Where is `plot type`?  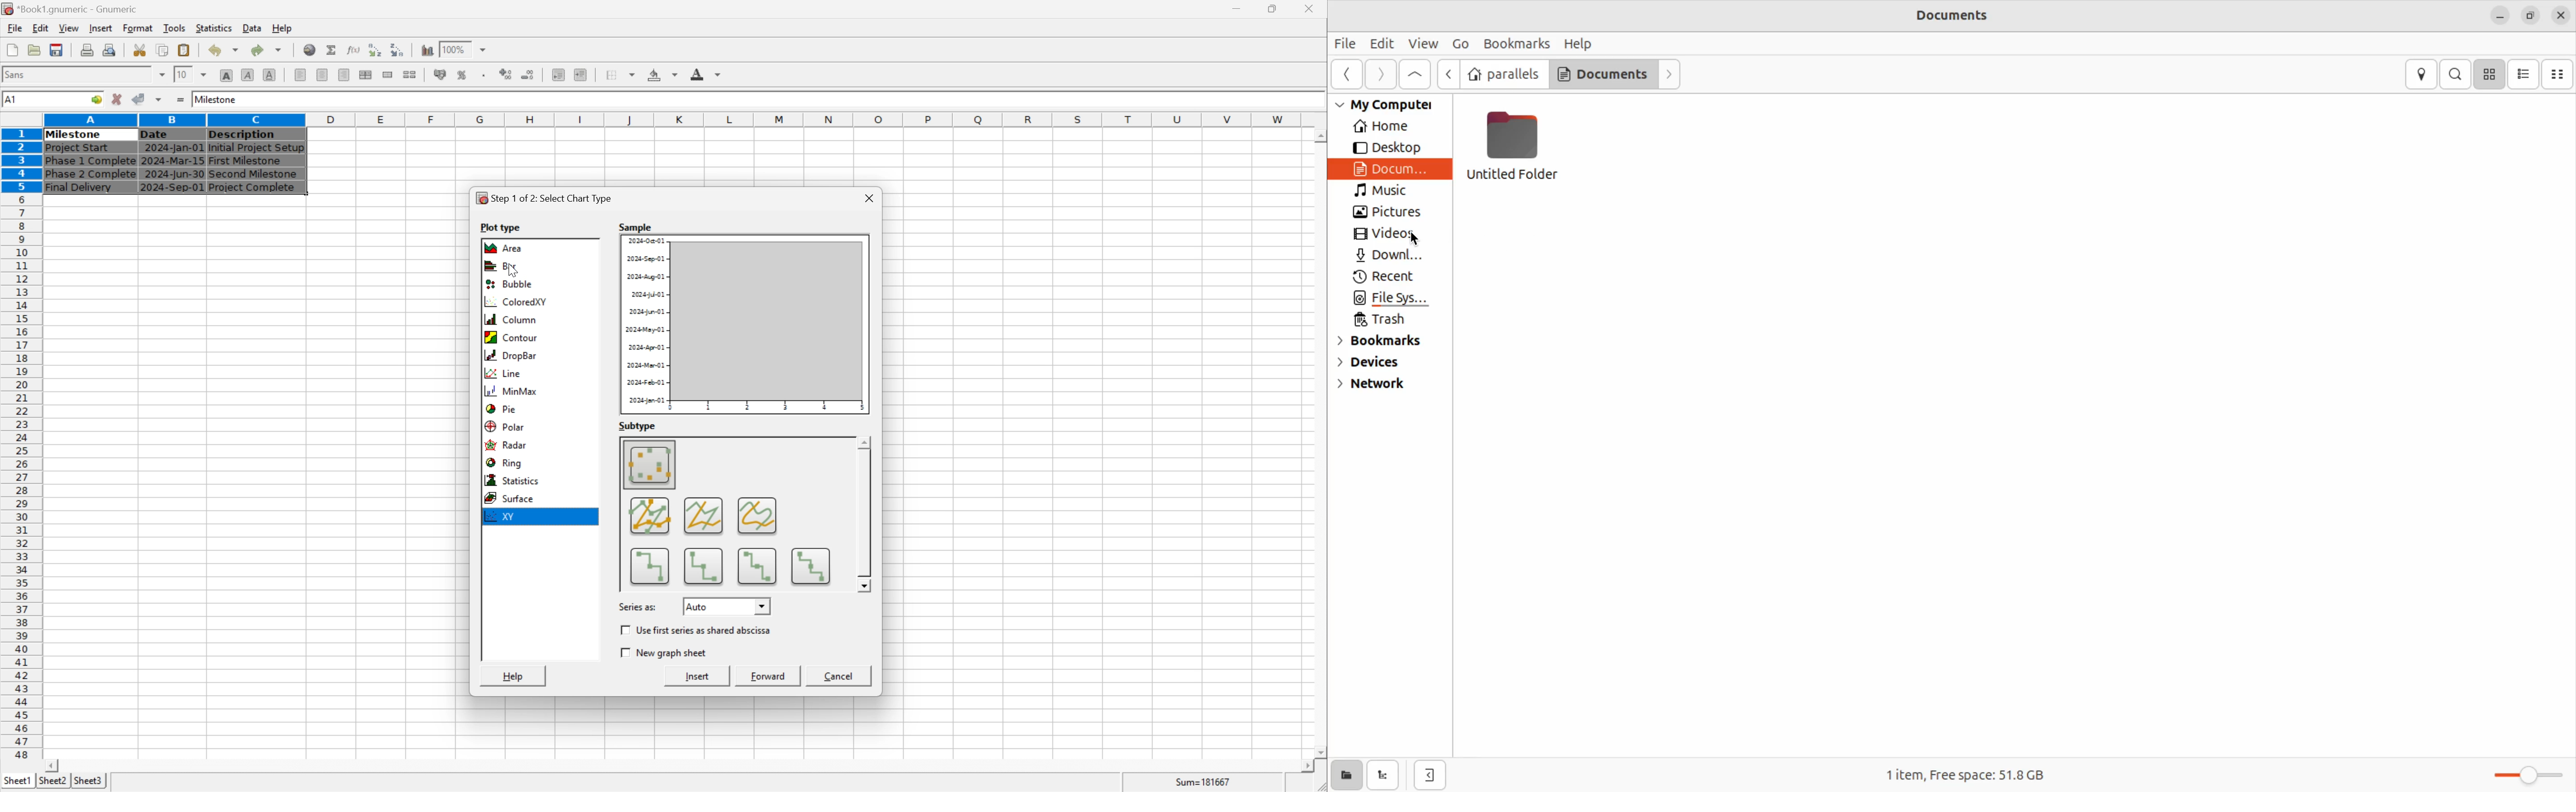
plot type is located at coordinates (502, 225).